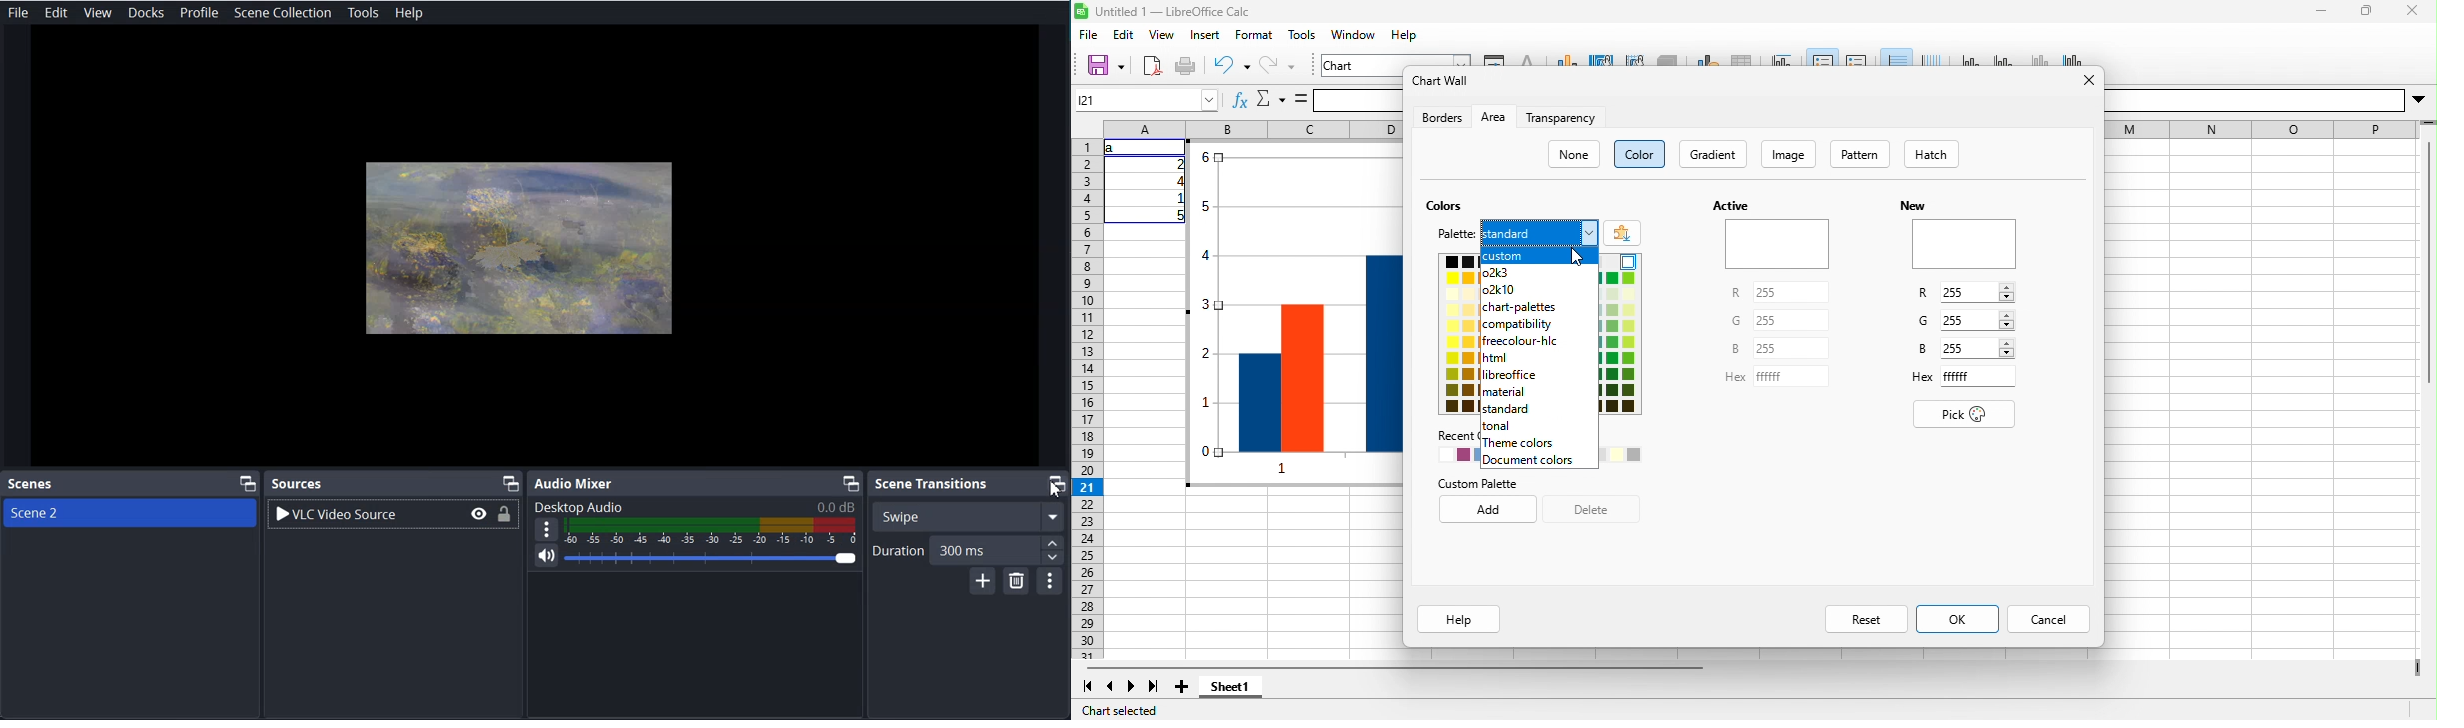 The height and width of the screenshot is (728, 2464). I want to click on Lock, so click(502, 516).